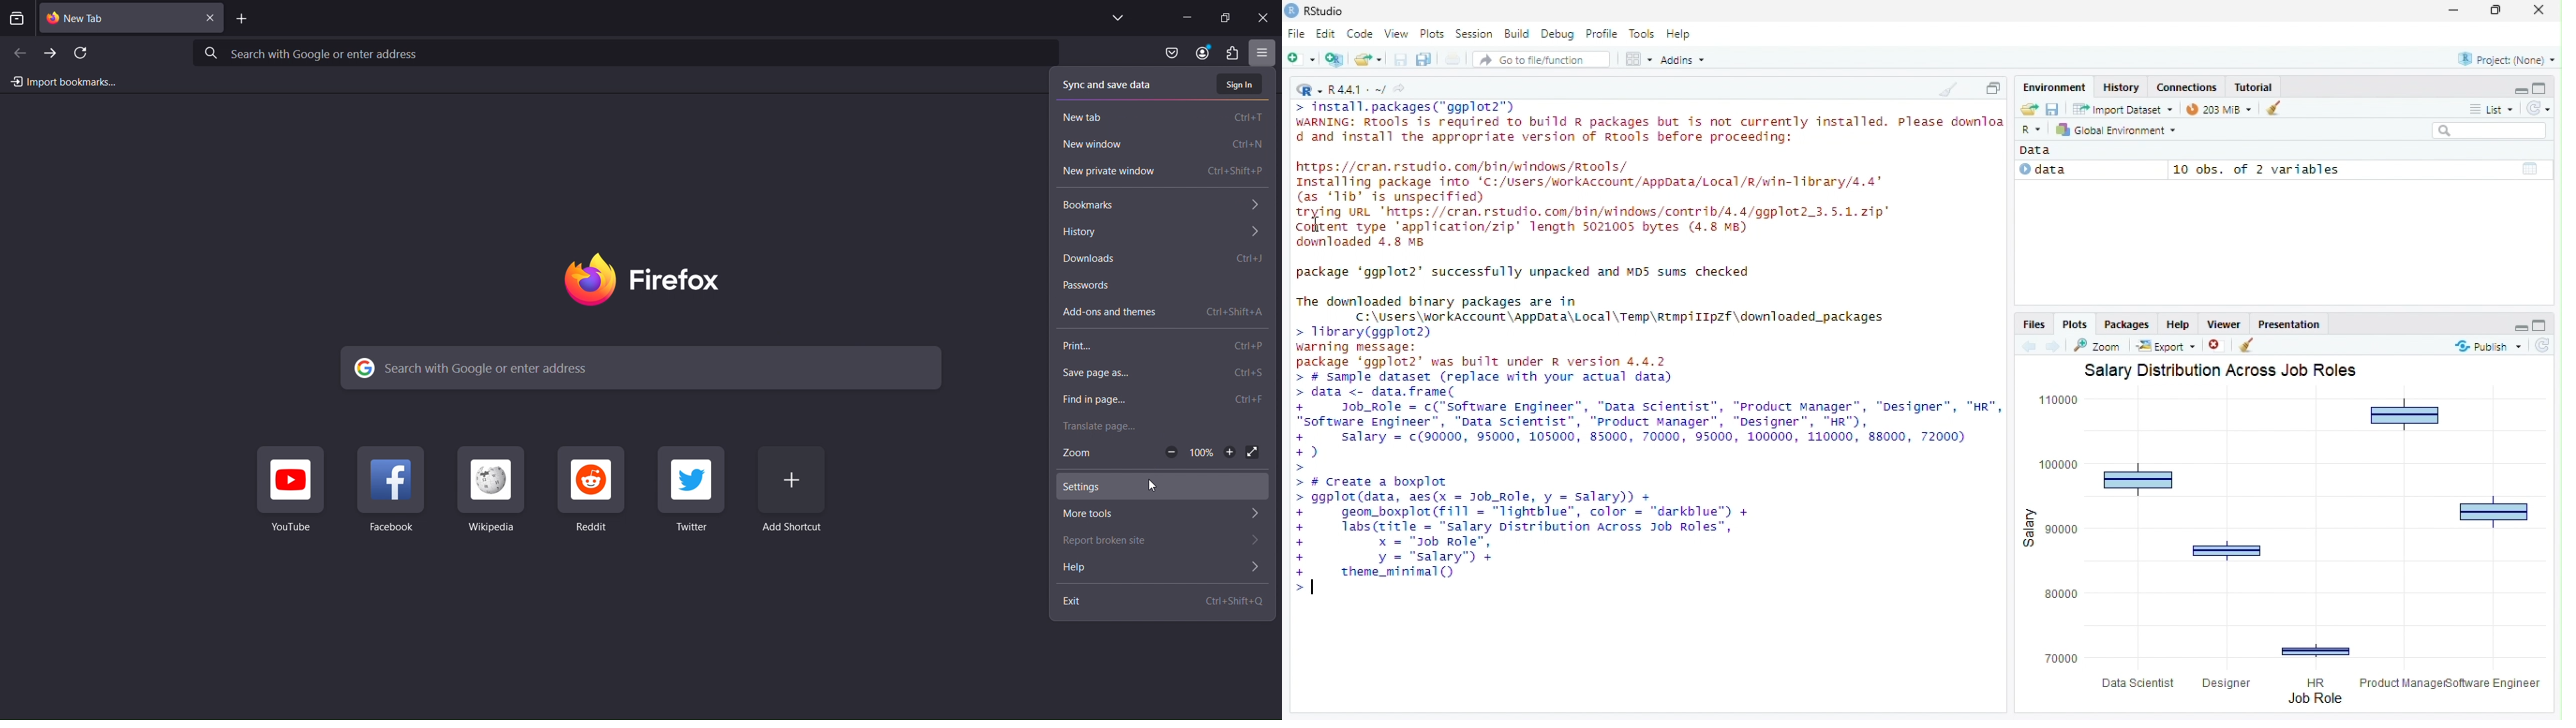 Image resolution: width=2576 pixels, height=728 pixels. I want to click on Search with Google or  enter address, so click(645, 366).